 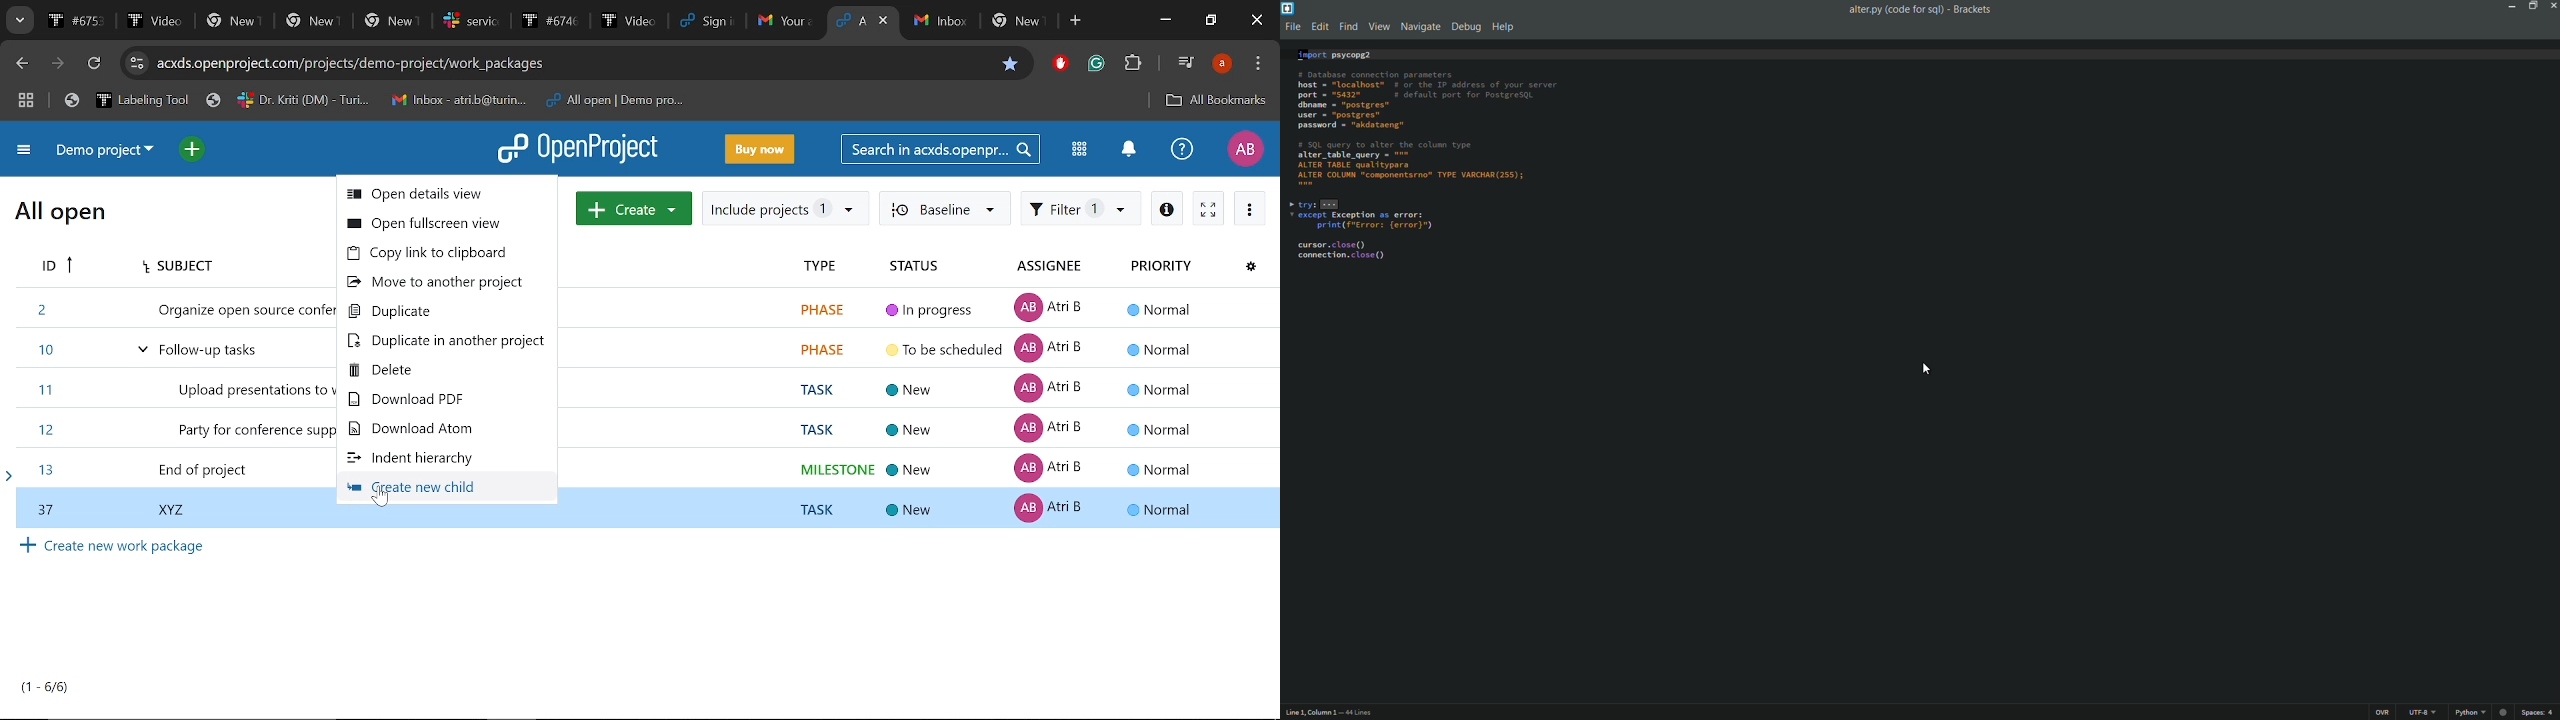 What do you see at coordinates (2502, 713) in the screenshot?
I see `No linter available` at bounding box center [2502, 713].